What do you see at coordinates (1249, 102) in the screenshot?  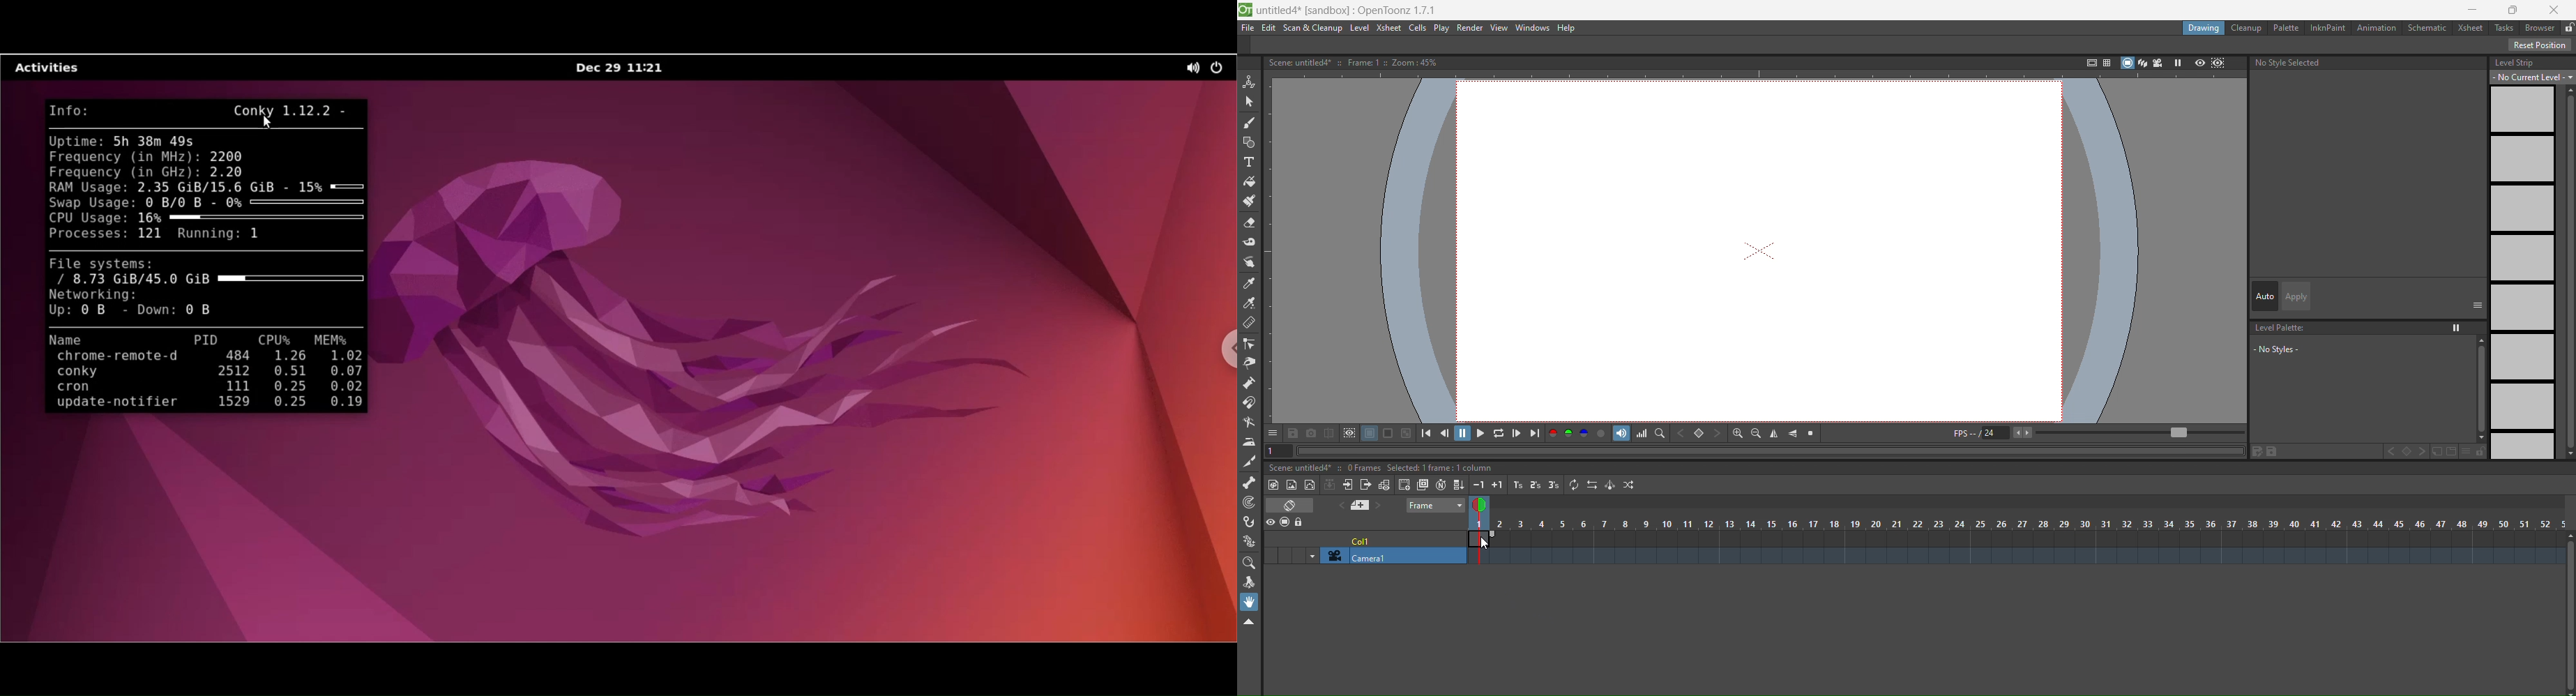 I see `selection tool ` at bounding box center [1249, 102].